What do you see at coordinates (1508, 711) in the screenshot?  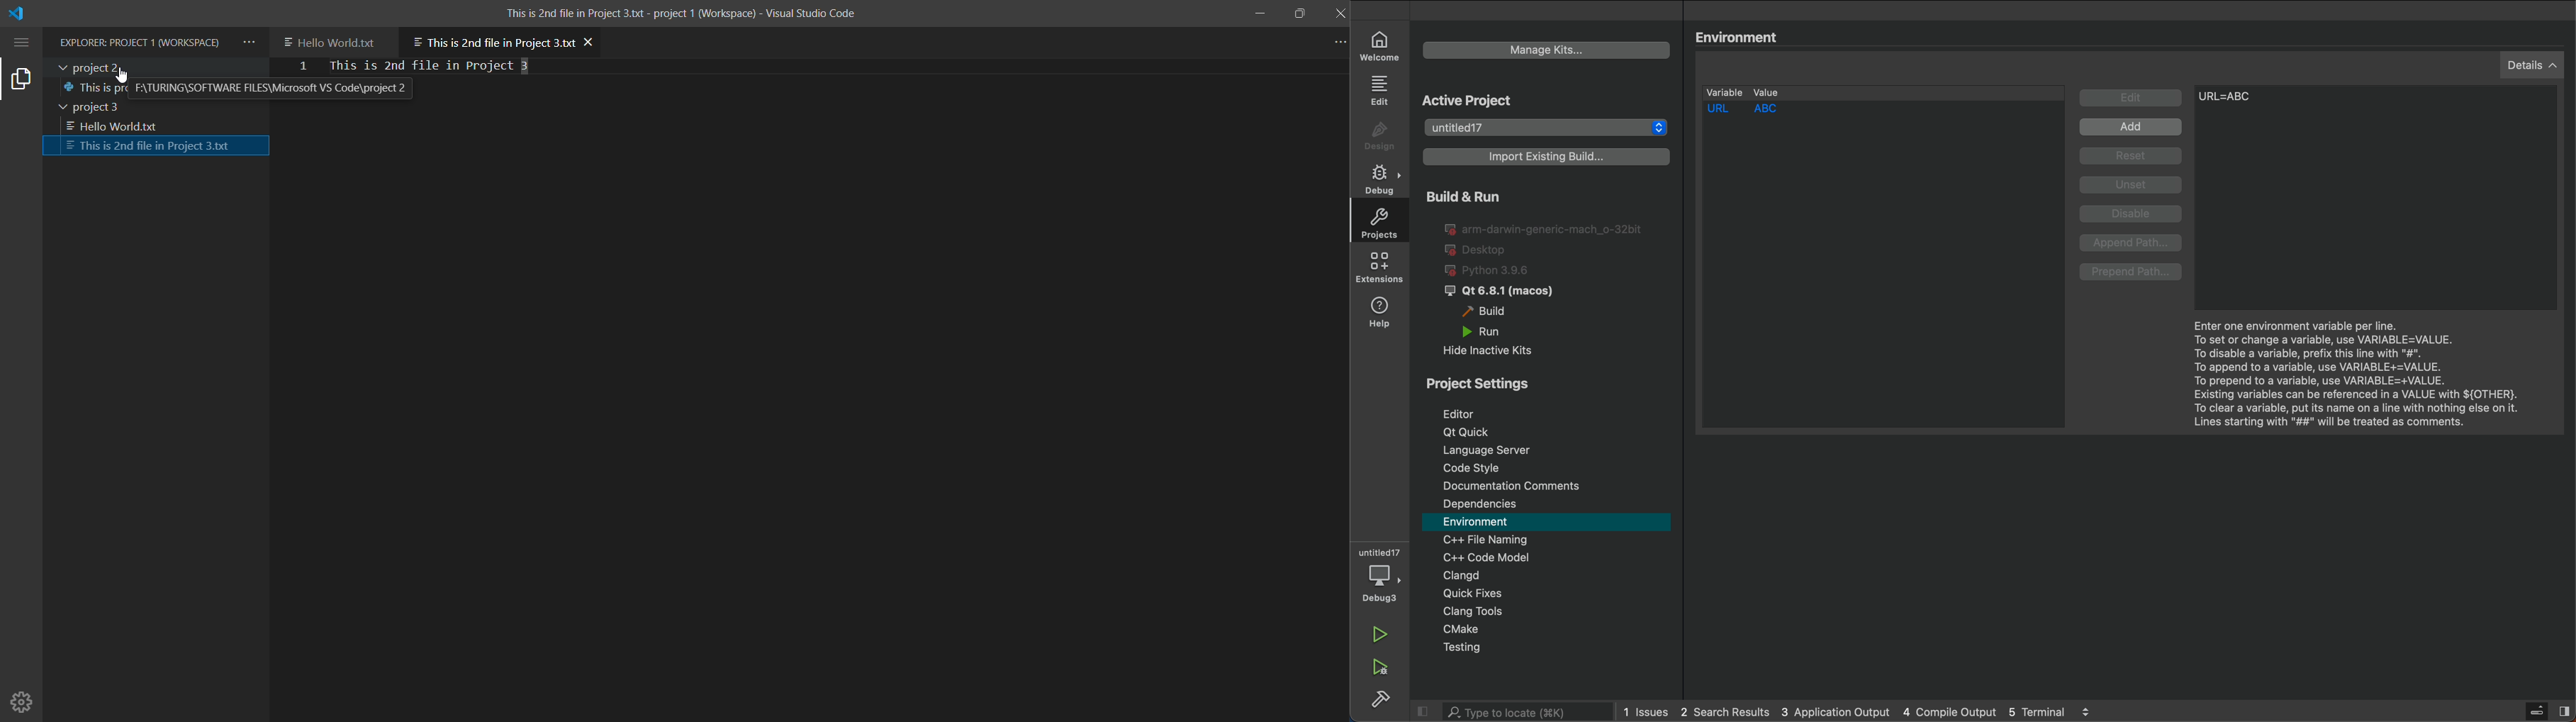 I see `search` at bounding box center [1508, 711].